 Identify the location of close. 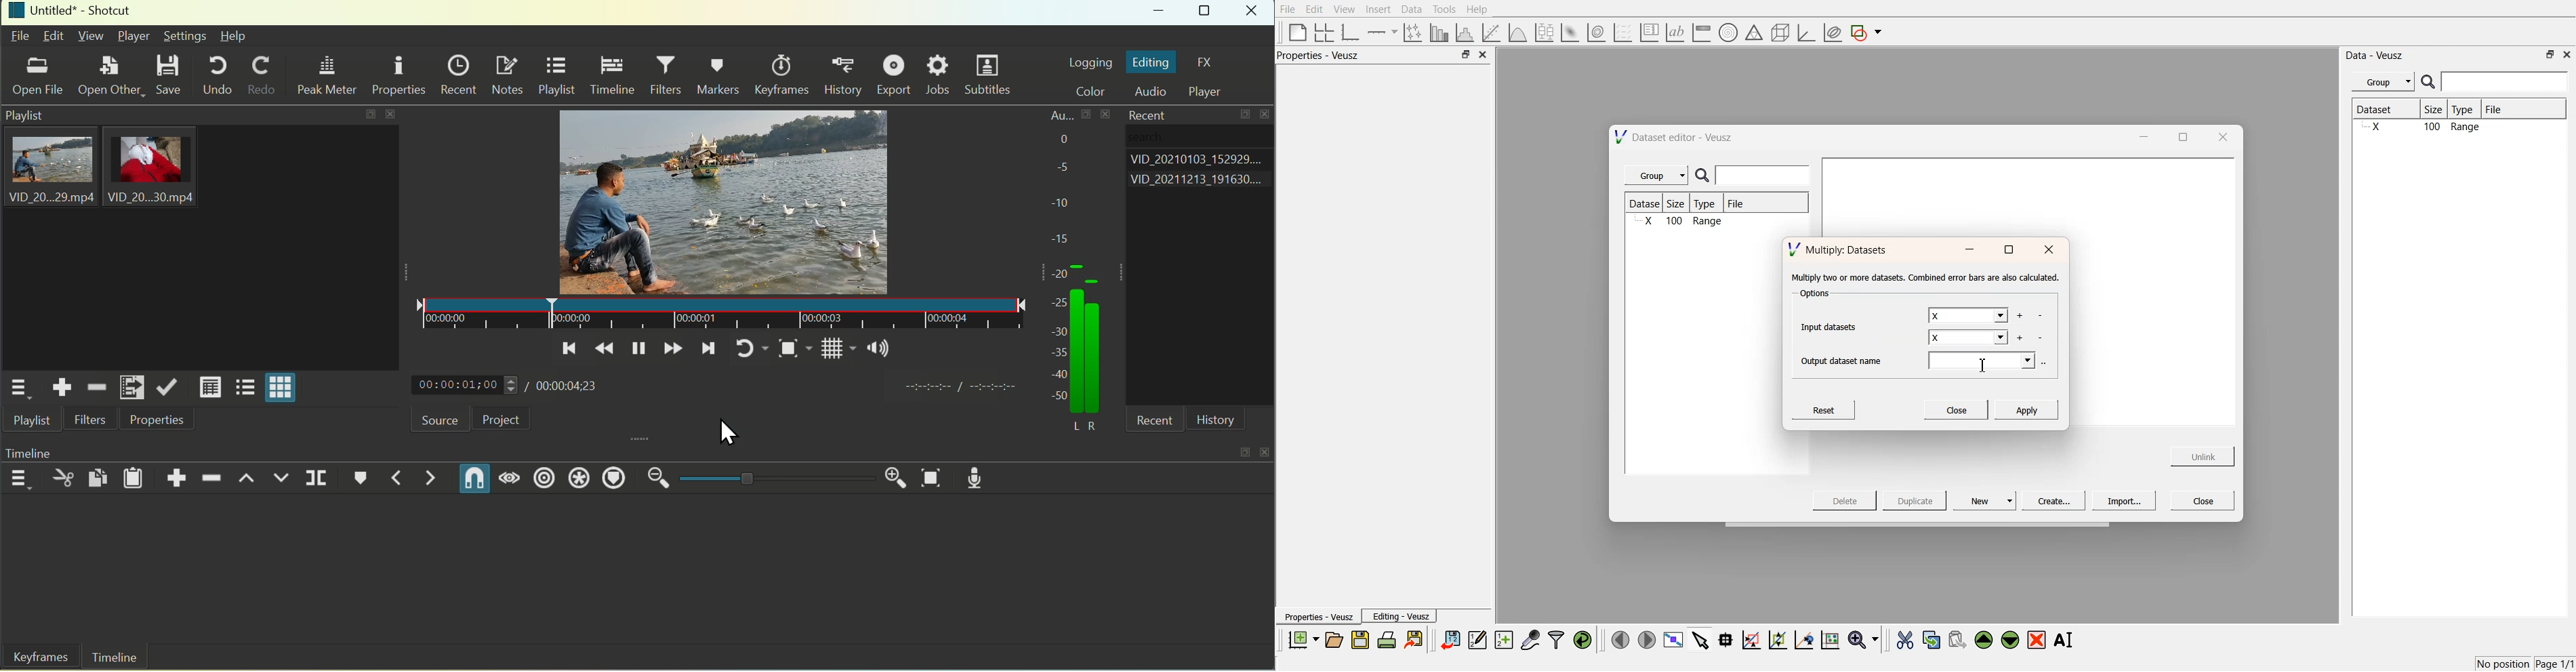
(1267, 449).